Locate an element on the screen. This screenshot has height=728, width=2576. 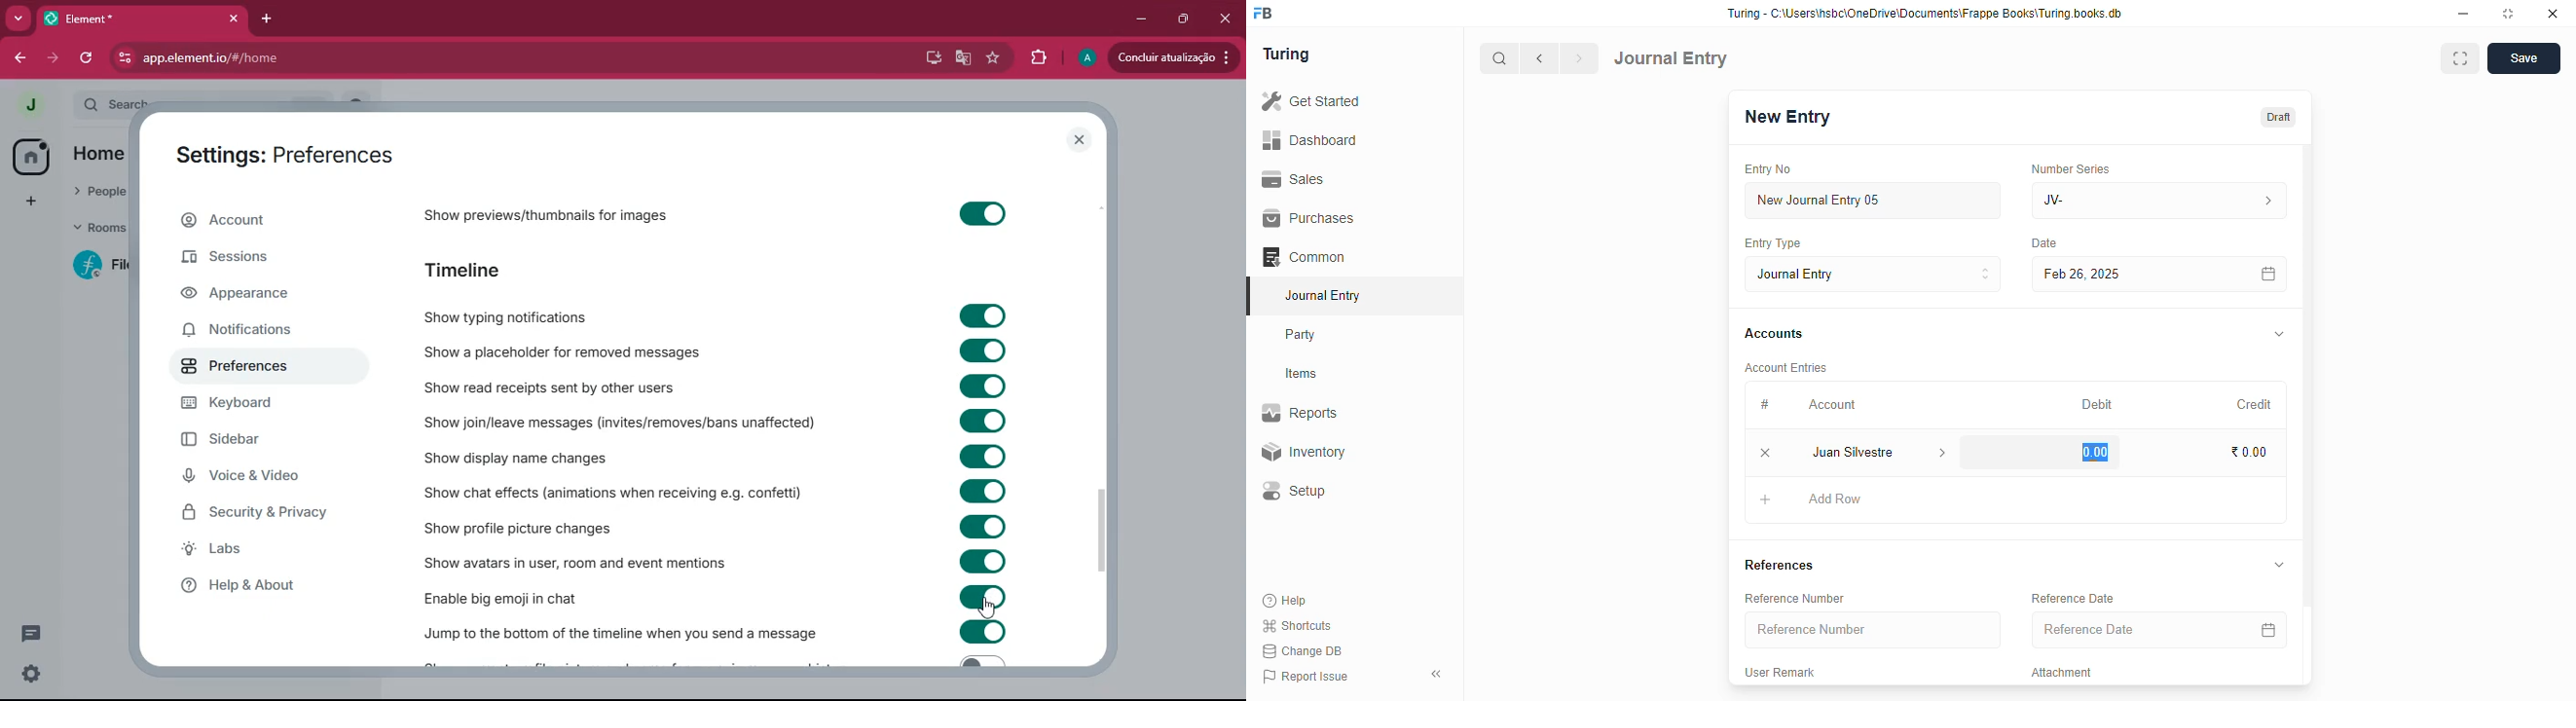
search is located at coordinates (114, 99).